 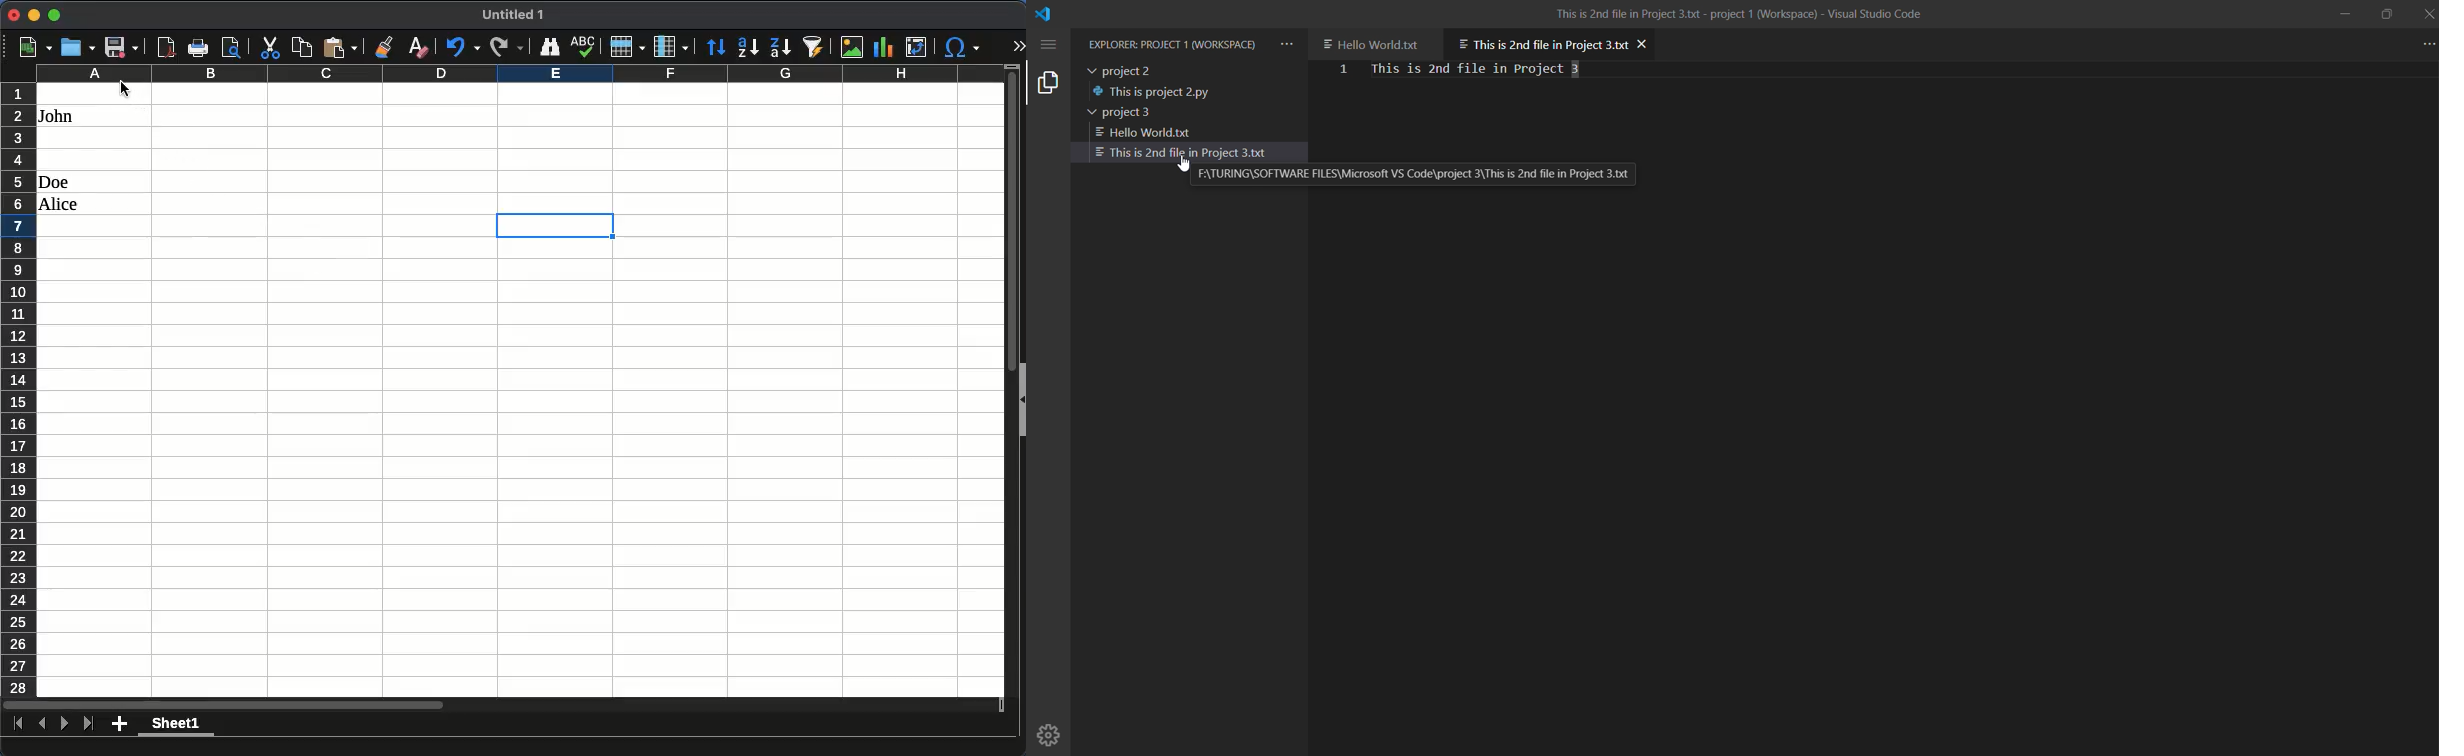 I want to click on scroll, so click(x=1005, y=389).